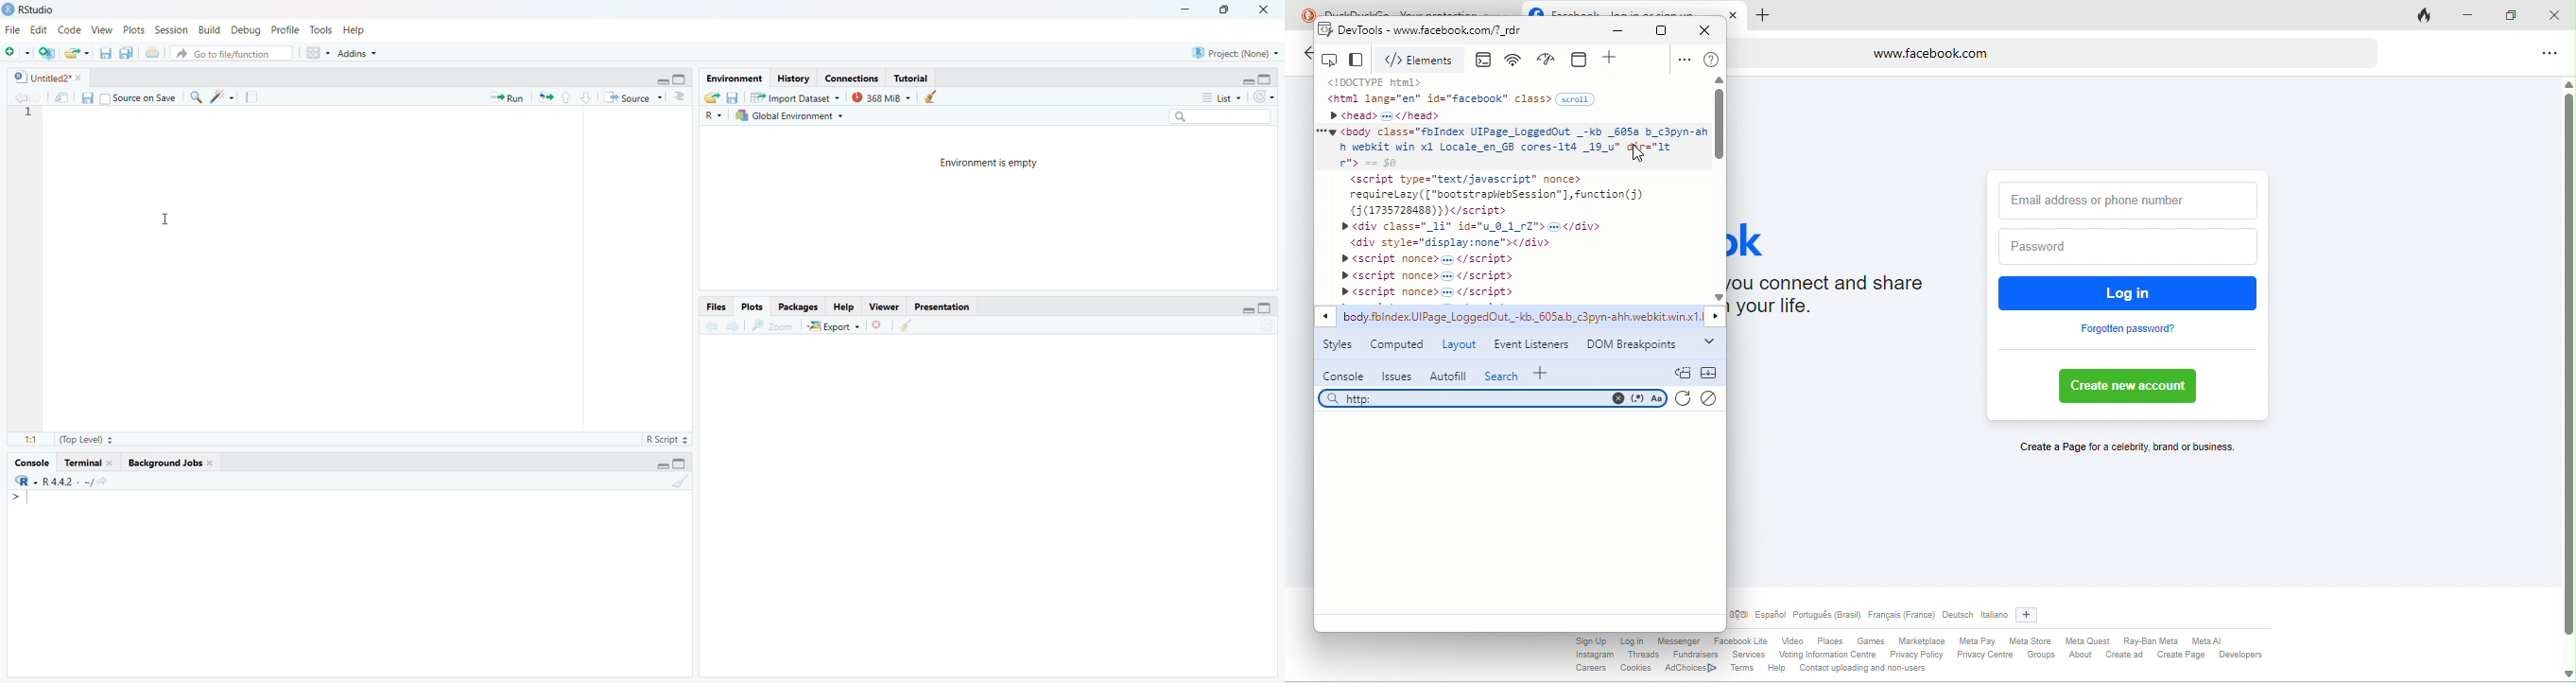 This screenshot has width=2576, height=700. I want to click on Console, so click(30, 461).